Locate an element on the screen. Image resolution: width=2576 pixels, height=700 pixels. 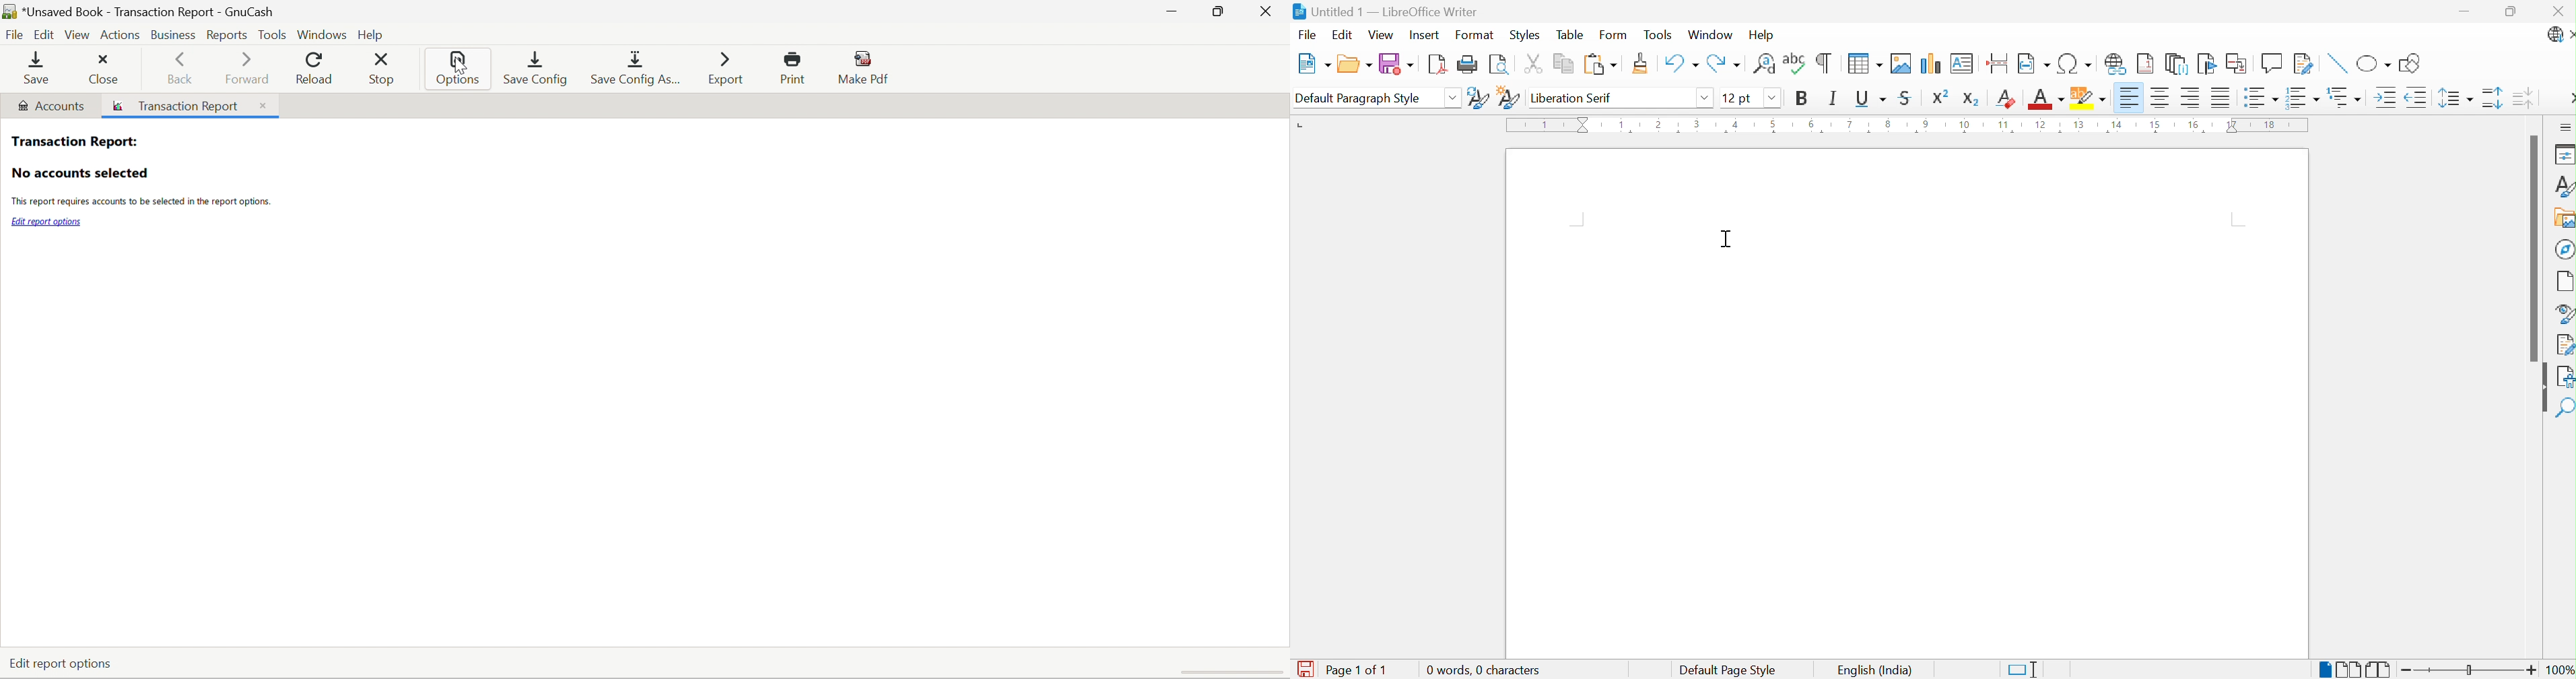
Sidebar Settings is located at coordinates (2565, 127).